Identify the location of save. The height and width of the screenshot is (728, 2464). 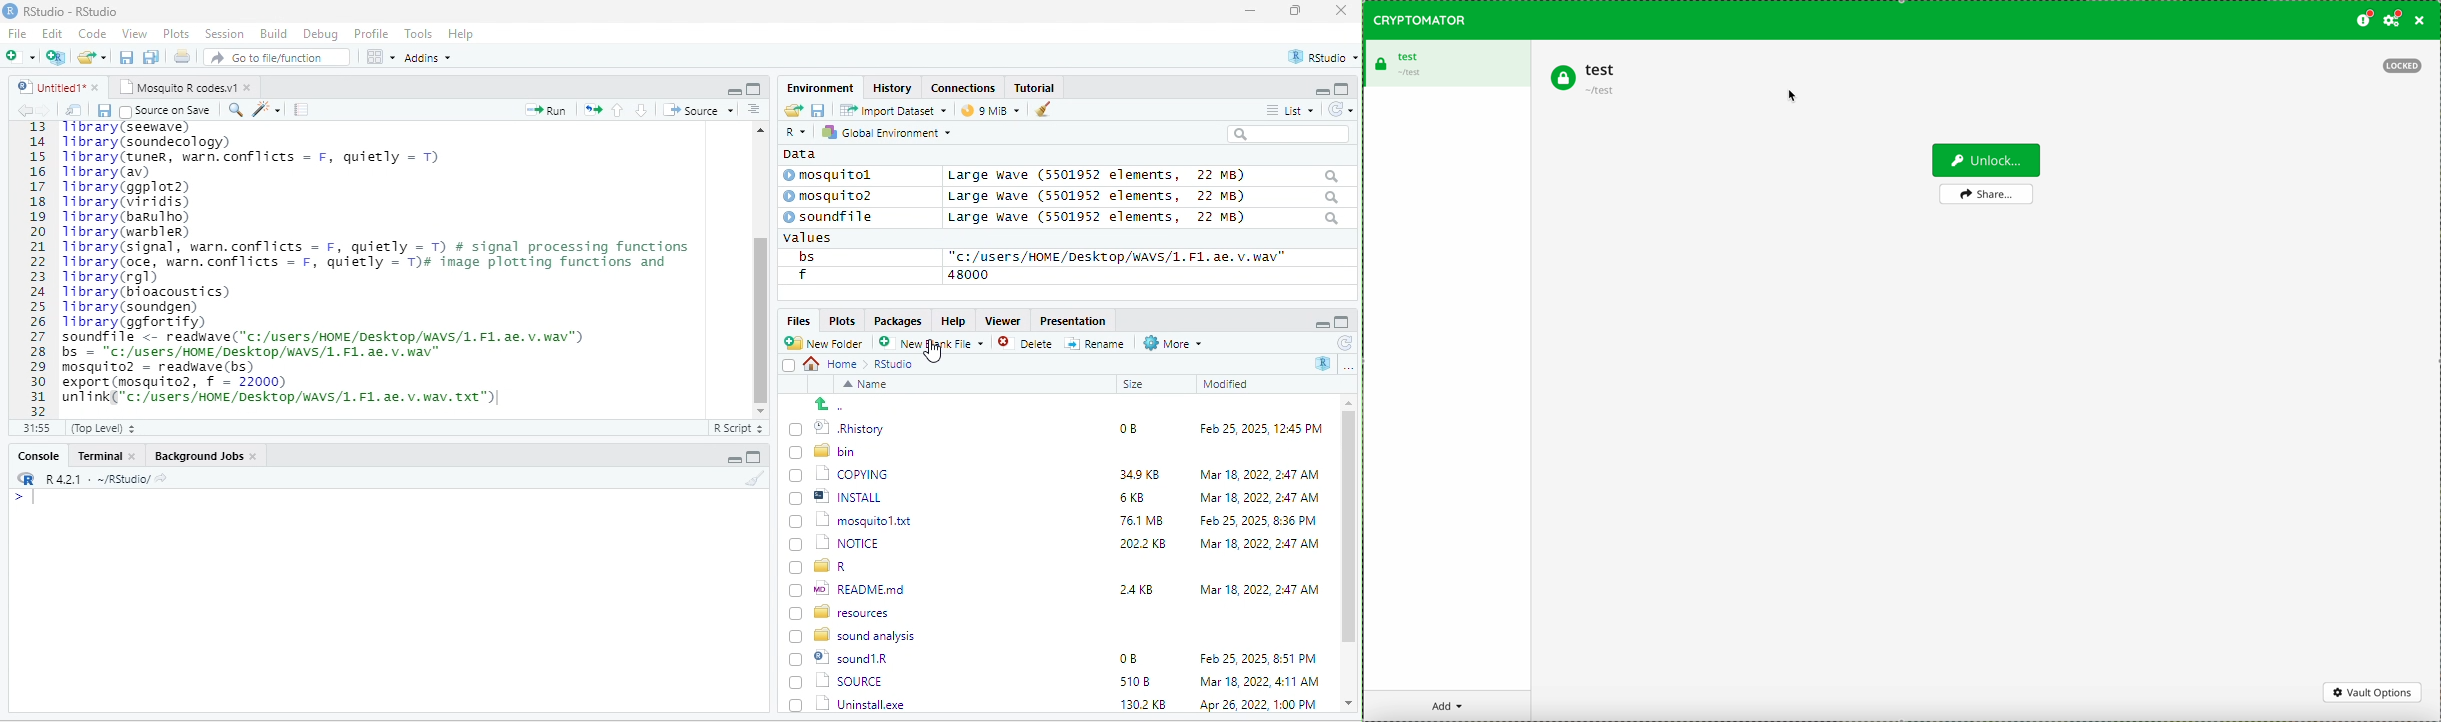
(128, 58).